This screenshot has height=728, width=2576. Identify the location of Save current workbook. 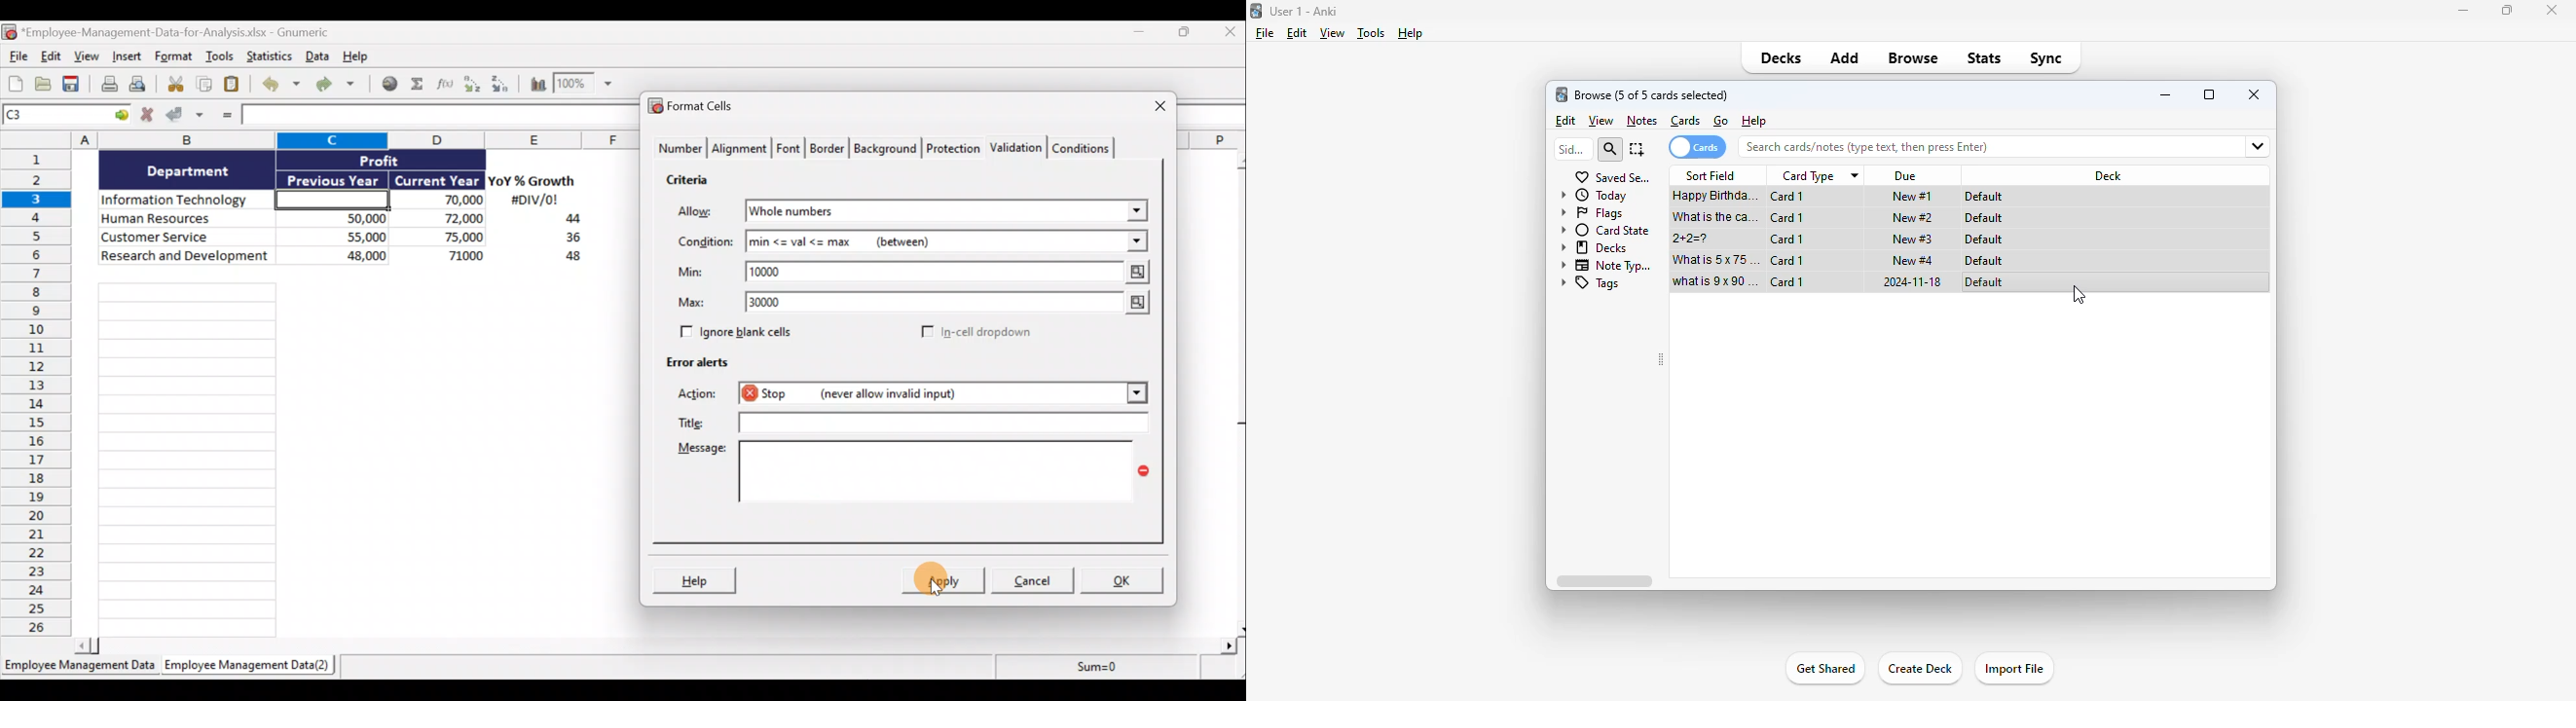
(72, 84).